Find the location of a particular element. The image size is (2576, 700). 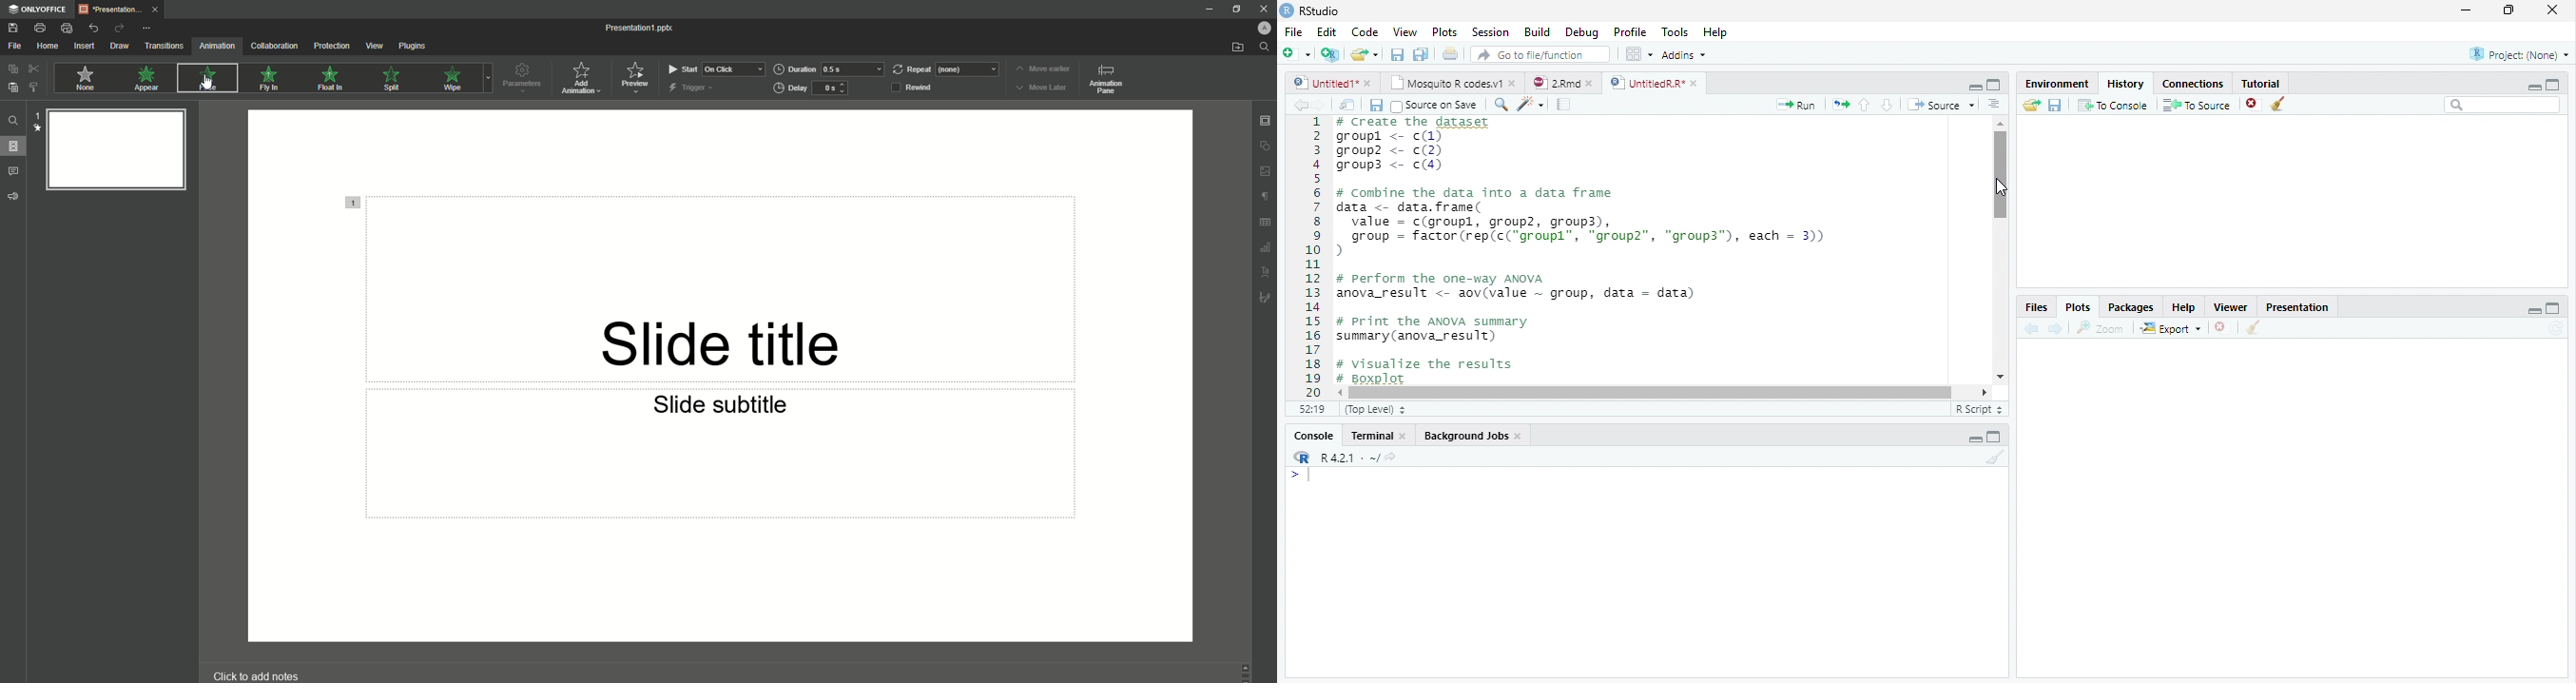

Go to previous section is located at coordinates (1864, 104).